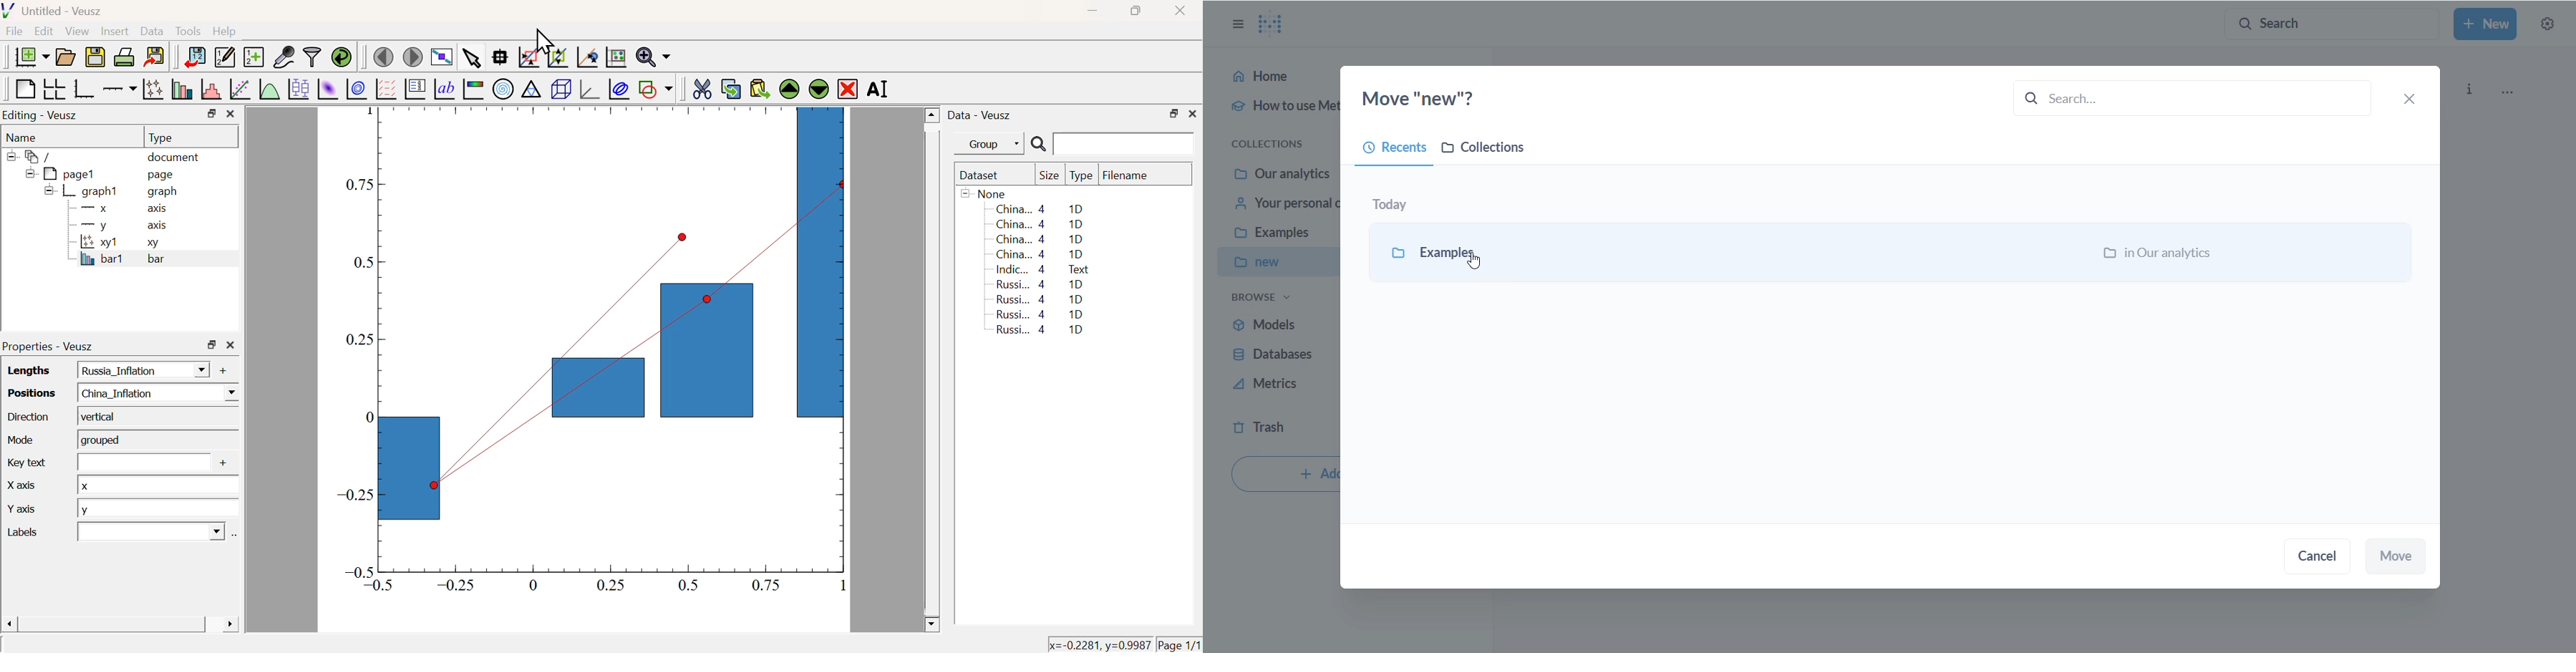  What do you see at coordinates (444, 90) in the screenshot?
I see `Text Label` at bounding box center [444, 90].